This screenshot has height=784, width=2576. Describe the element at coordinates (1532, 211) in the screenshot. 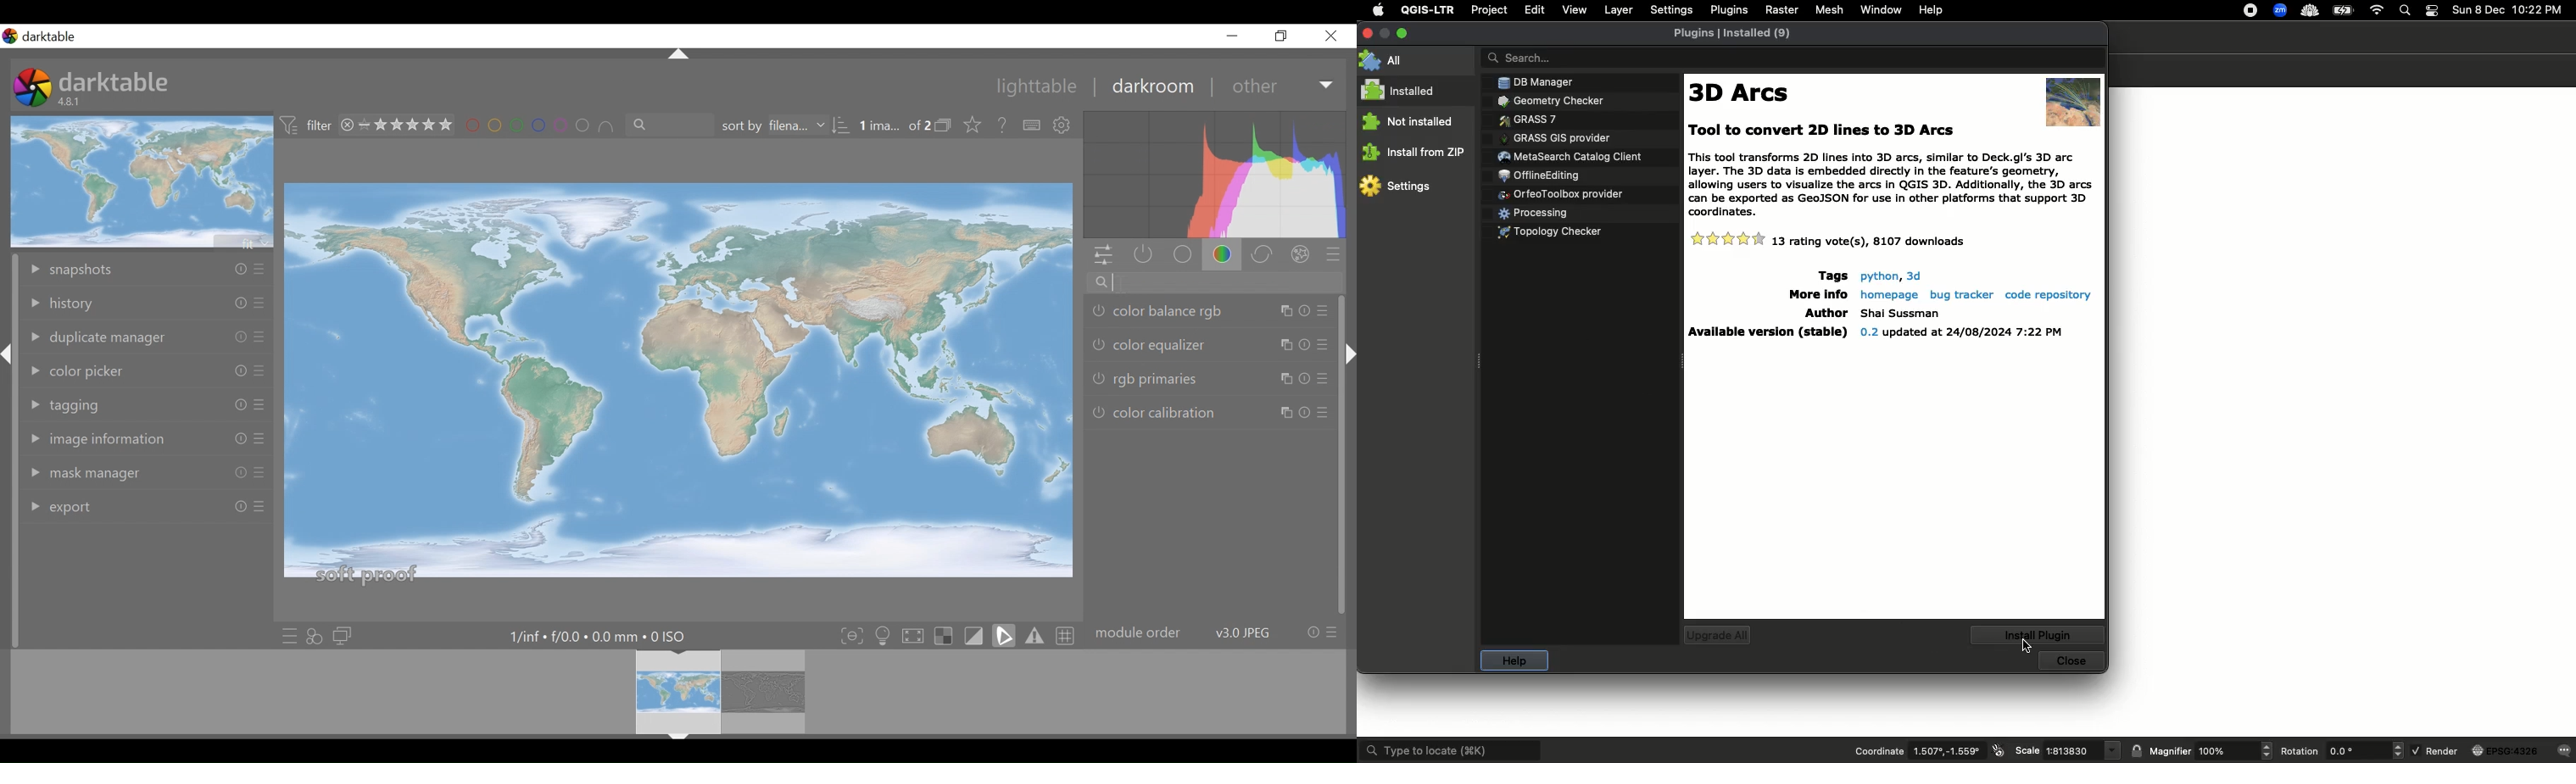

I see `Plugins` at that location.